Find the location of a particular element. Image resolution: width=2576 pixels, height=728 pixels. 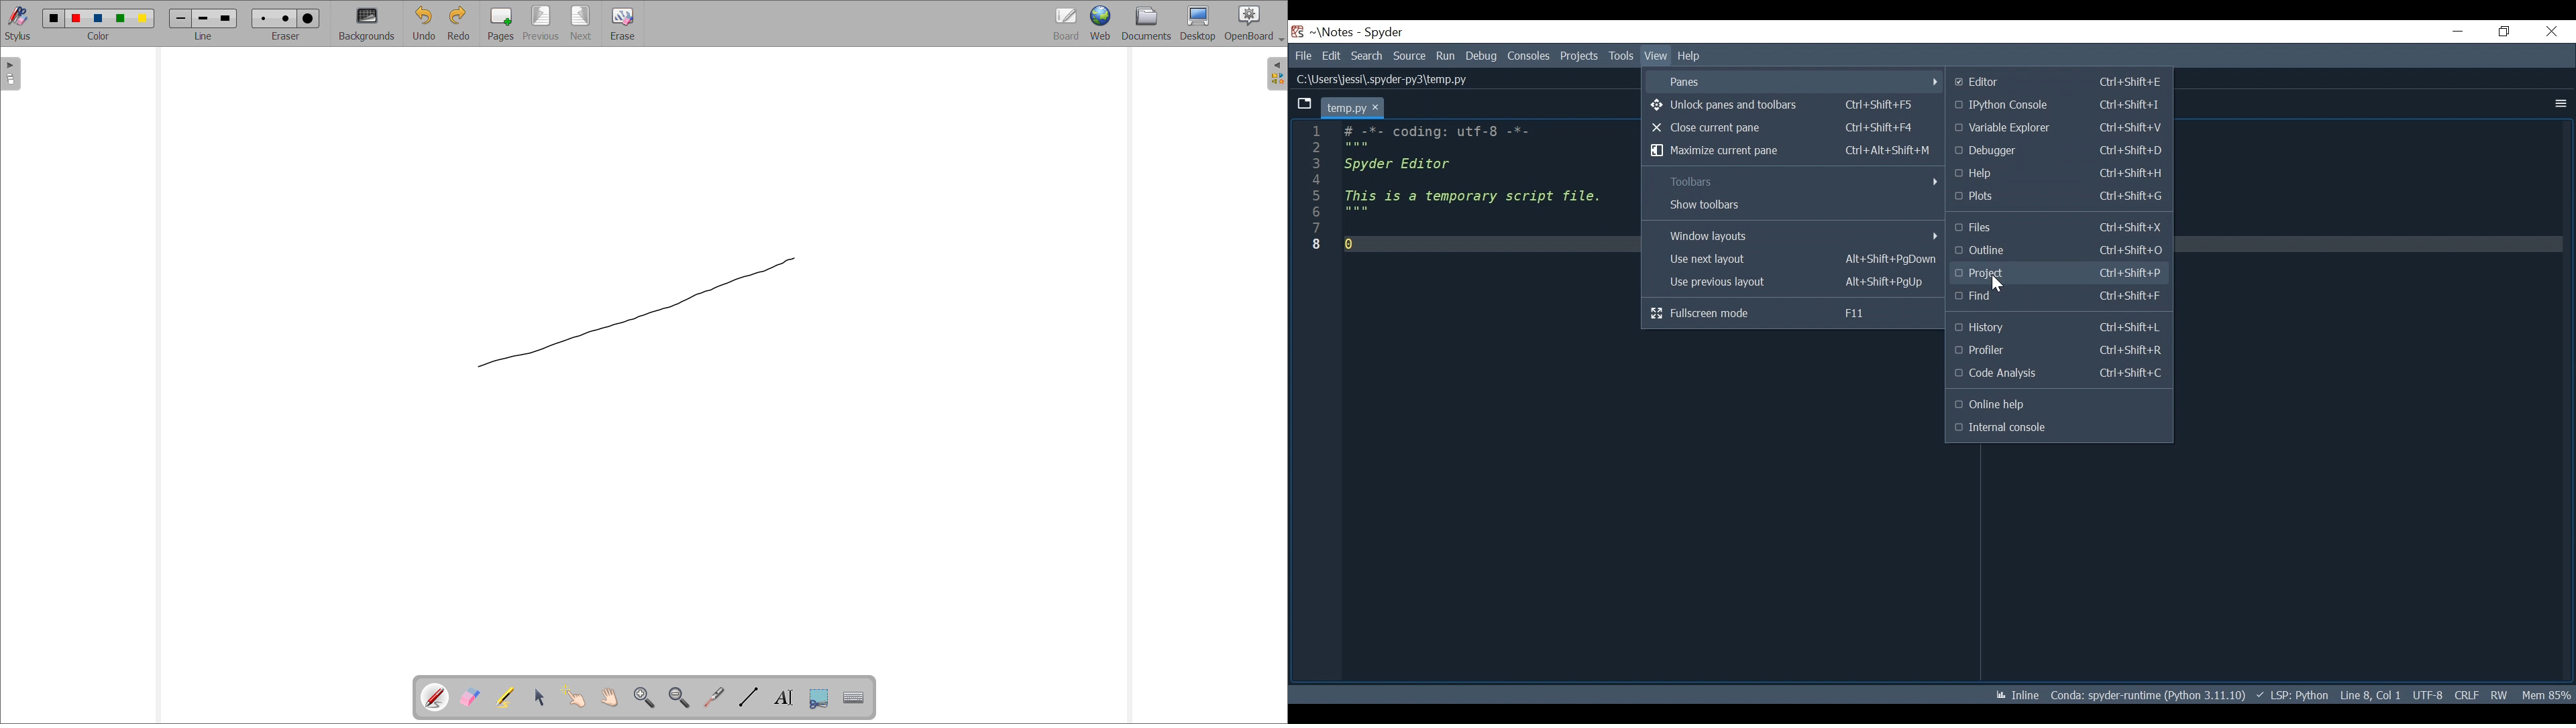

Maximize current pane is located at coordinates (1792, 149).